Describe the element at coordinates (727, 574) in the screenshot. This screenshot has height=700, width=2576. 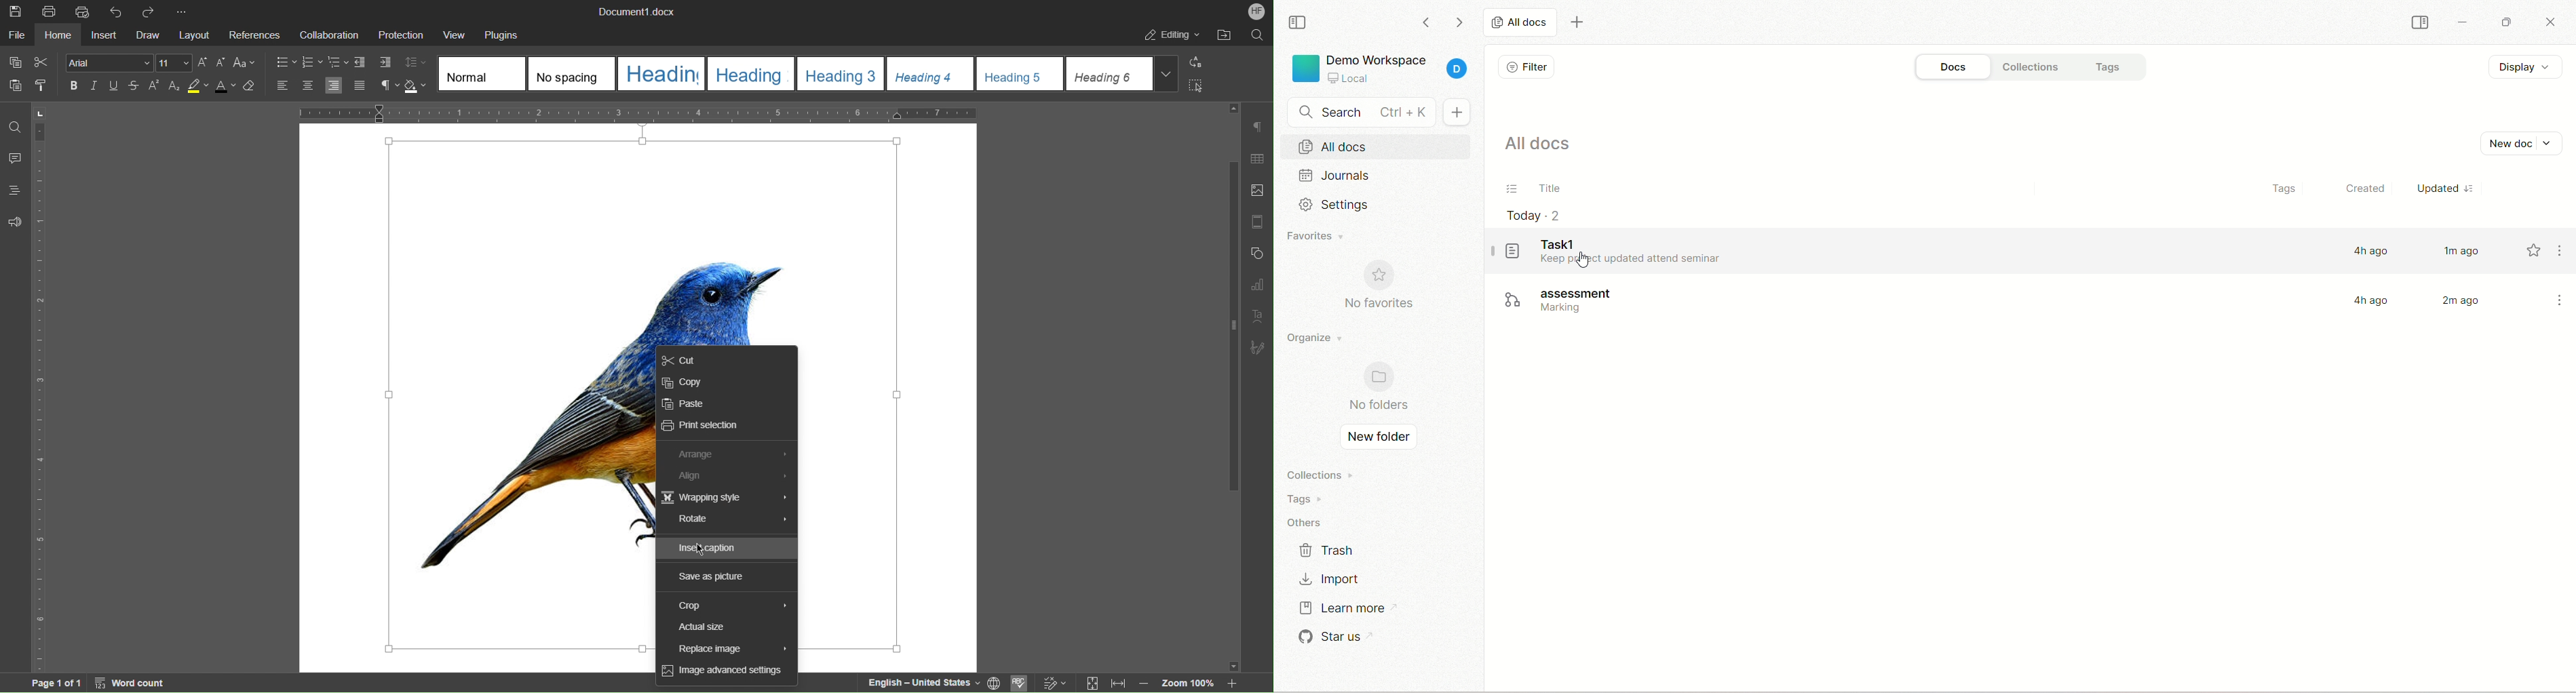
I see `Save as picture` at that location.